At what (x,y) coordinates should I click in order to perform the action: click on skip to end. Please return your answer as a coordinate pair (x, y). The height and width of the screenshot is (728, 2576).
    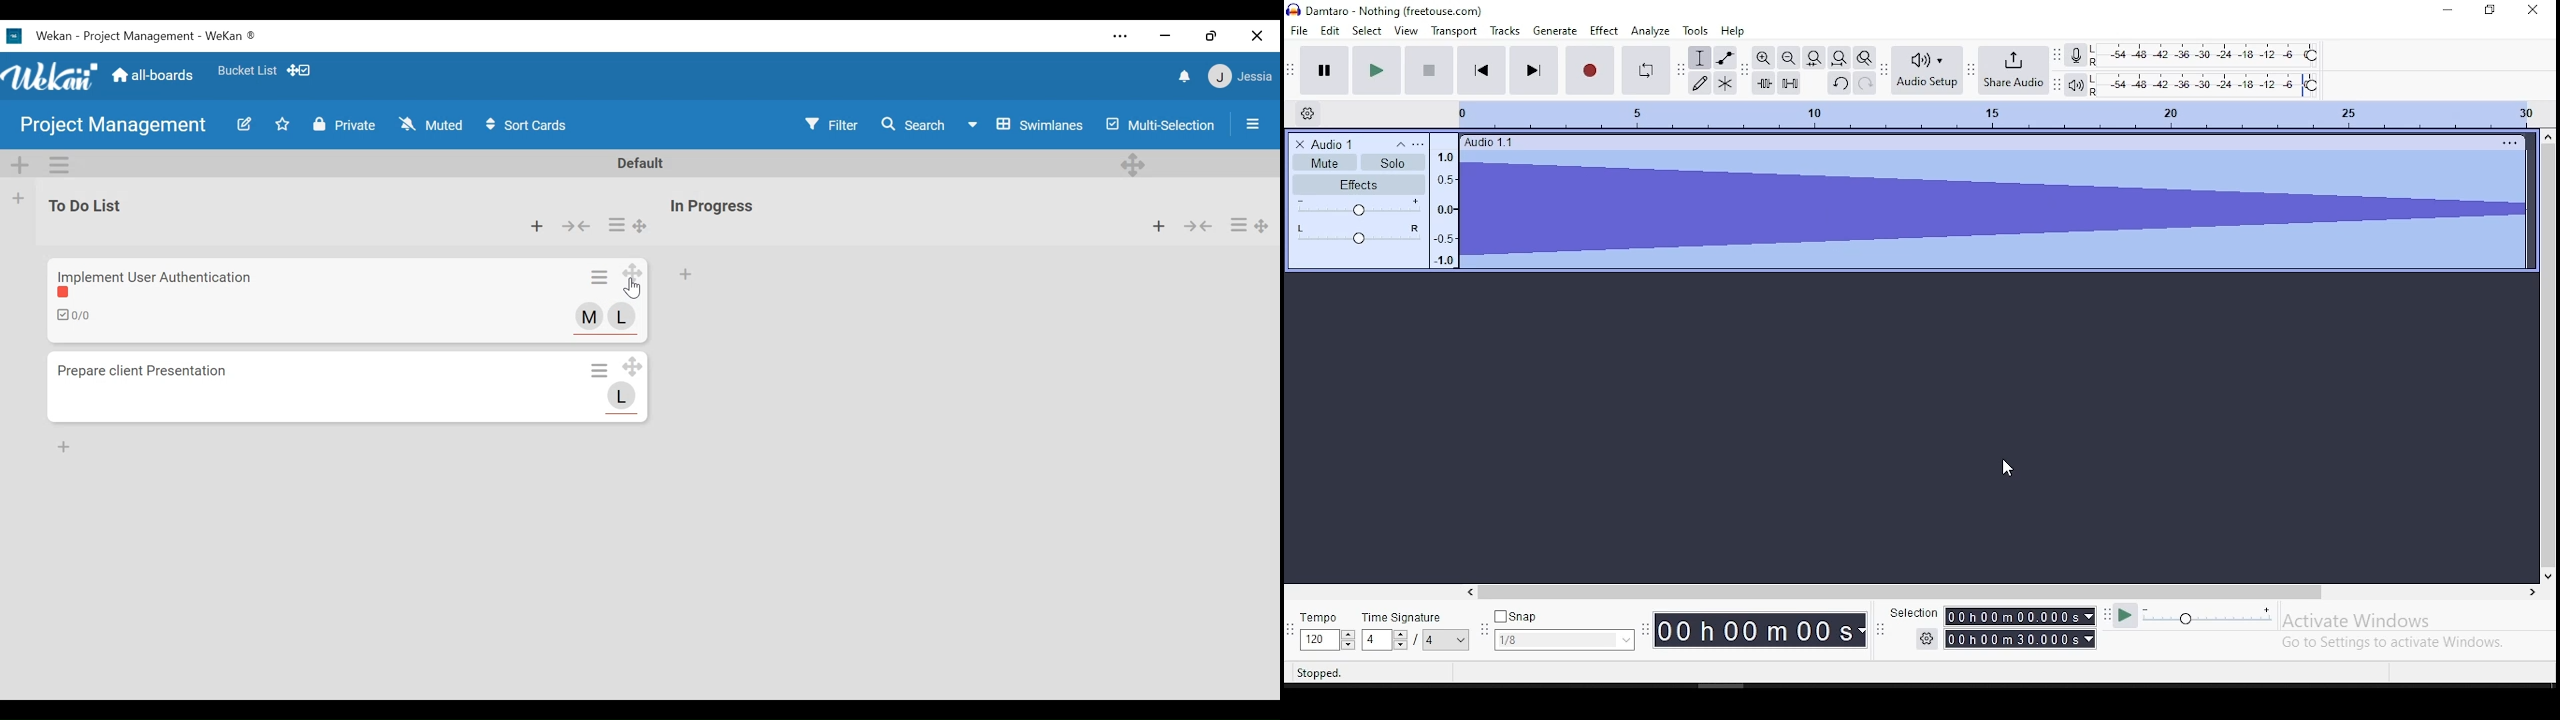
    Looking at the image, I should click on (1534, 70).